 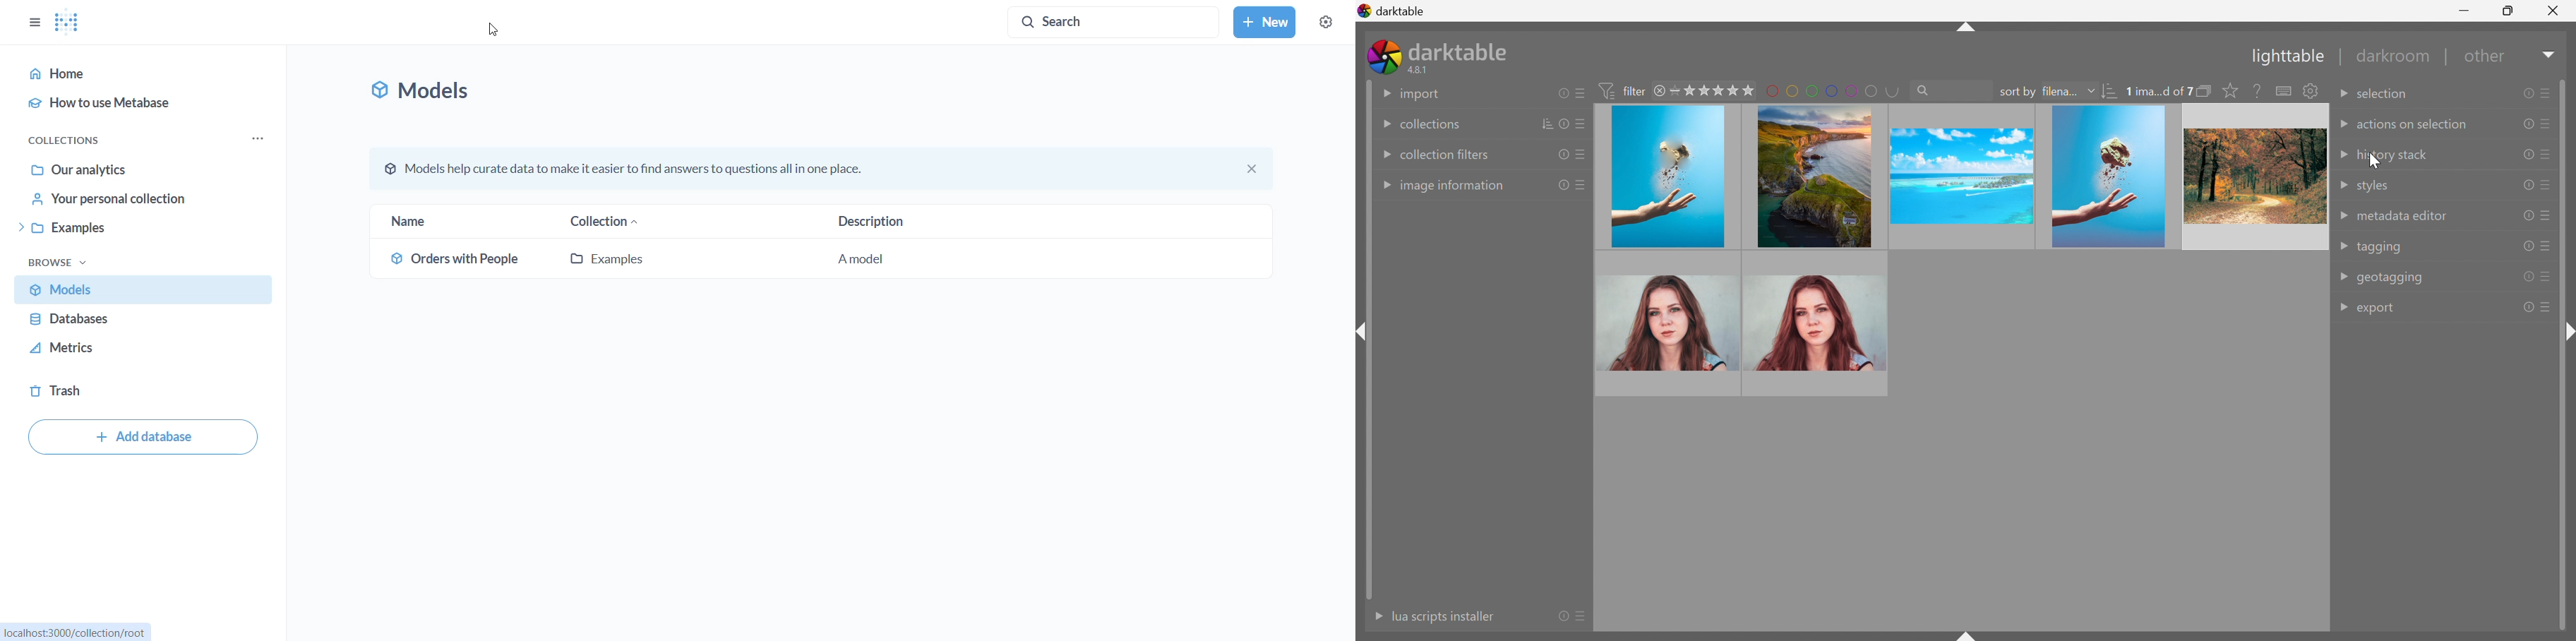 What do you see at coordinates (1812, 176) in the screenshot?
I see `image` at bounding box center [1812, 176].